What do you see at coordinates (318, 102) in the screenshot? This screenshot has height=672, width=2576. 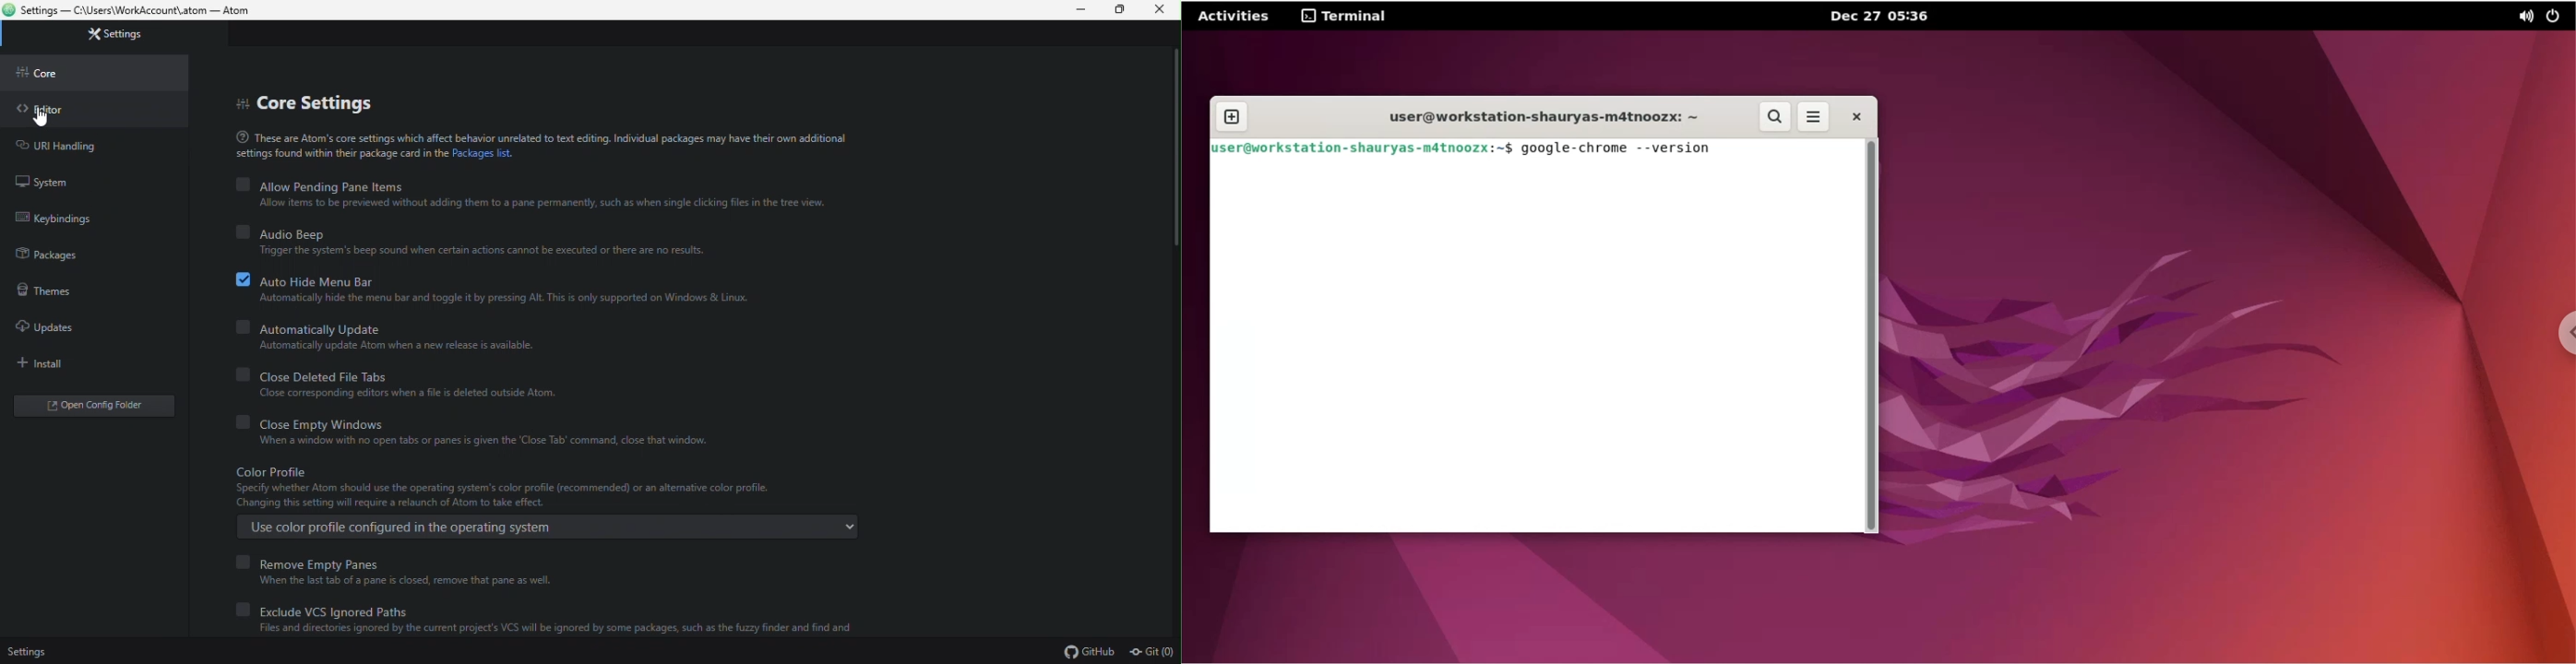 I see `core settings` at bounding box center [318, 102].